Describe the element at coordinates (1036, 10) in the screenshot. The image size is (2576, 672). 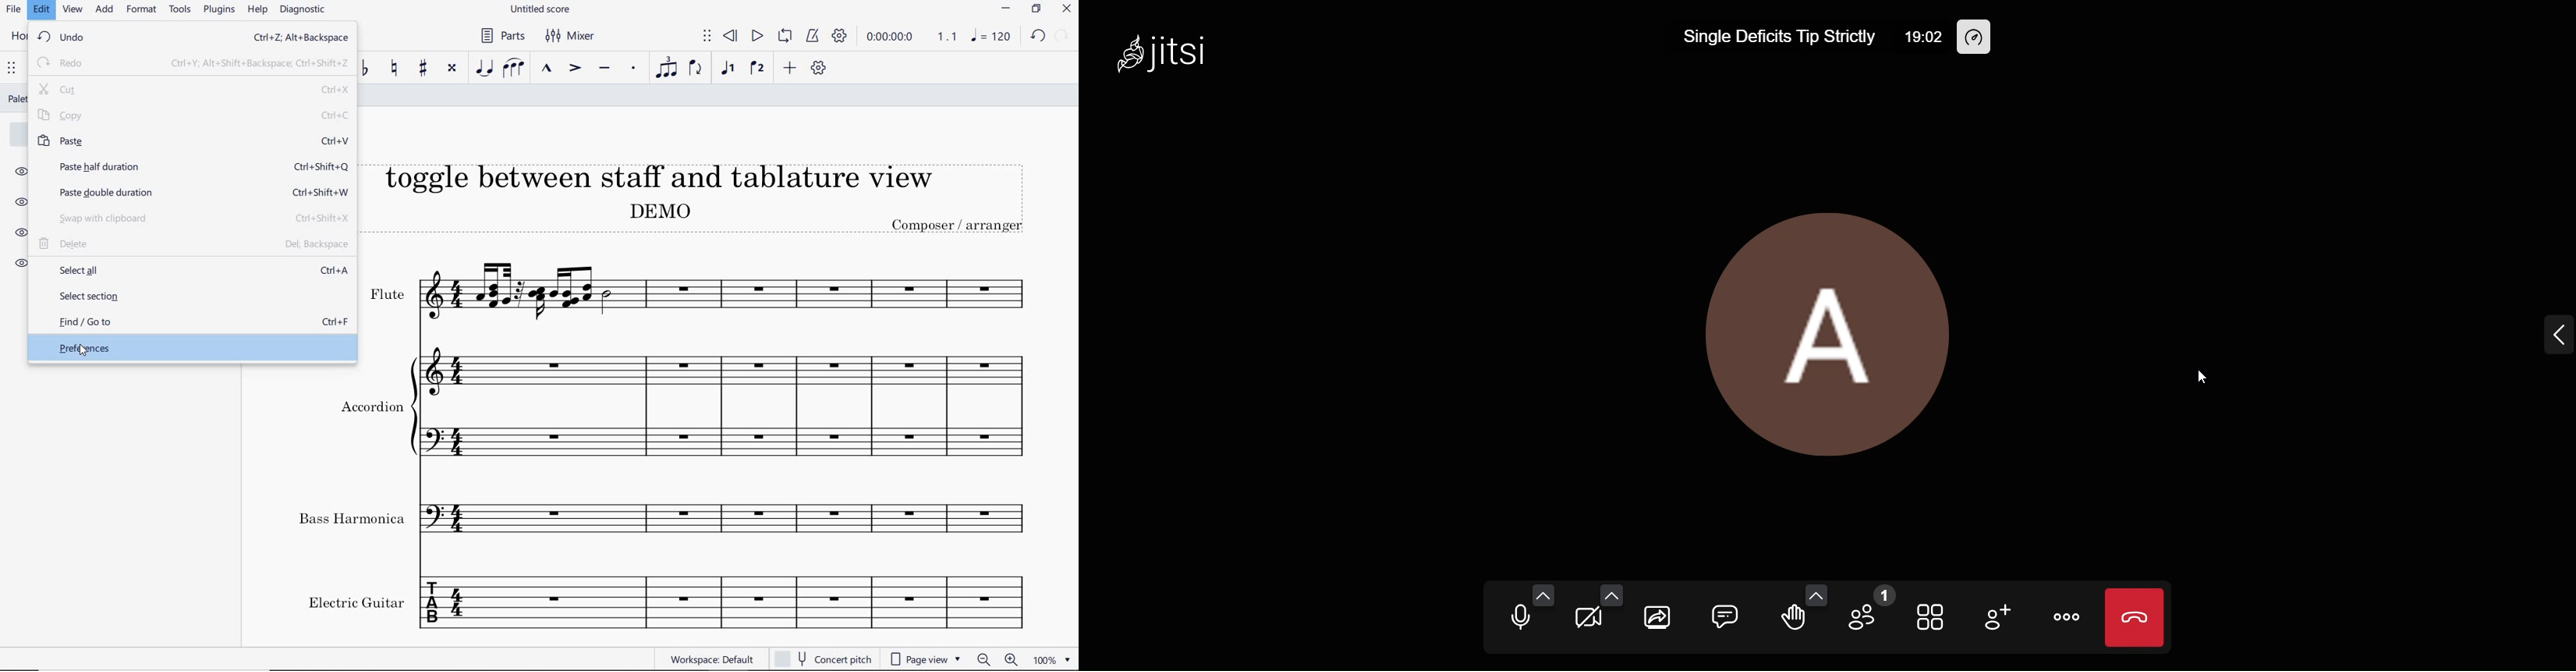
I see `RESTORE DOWN` at that location.